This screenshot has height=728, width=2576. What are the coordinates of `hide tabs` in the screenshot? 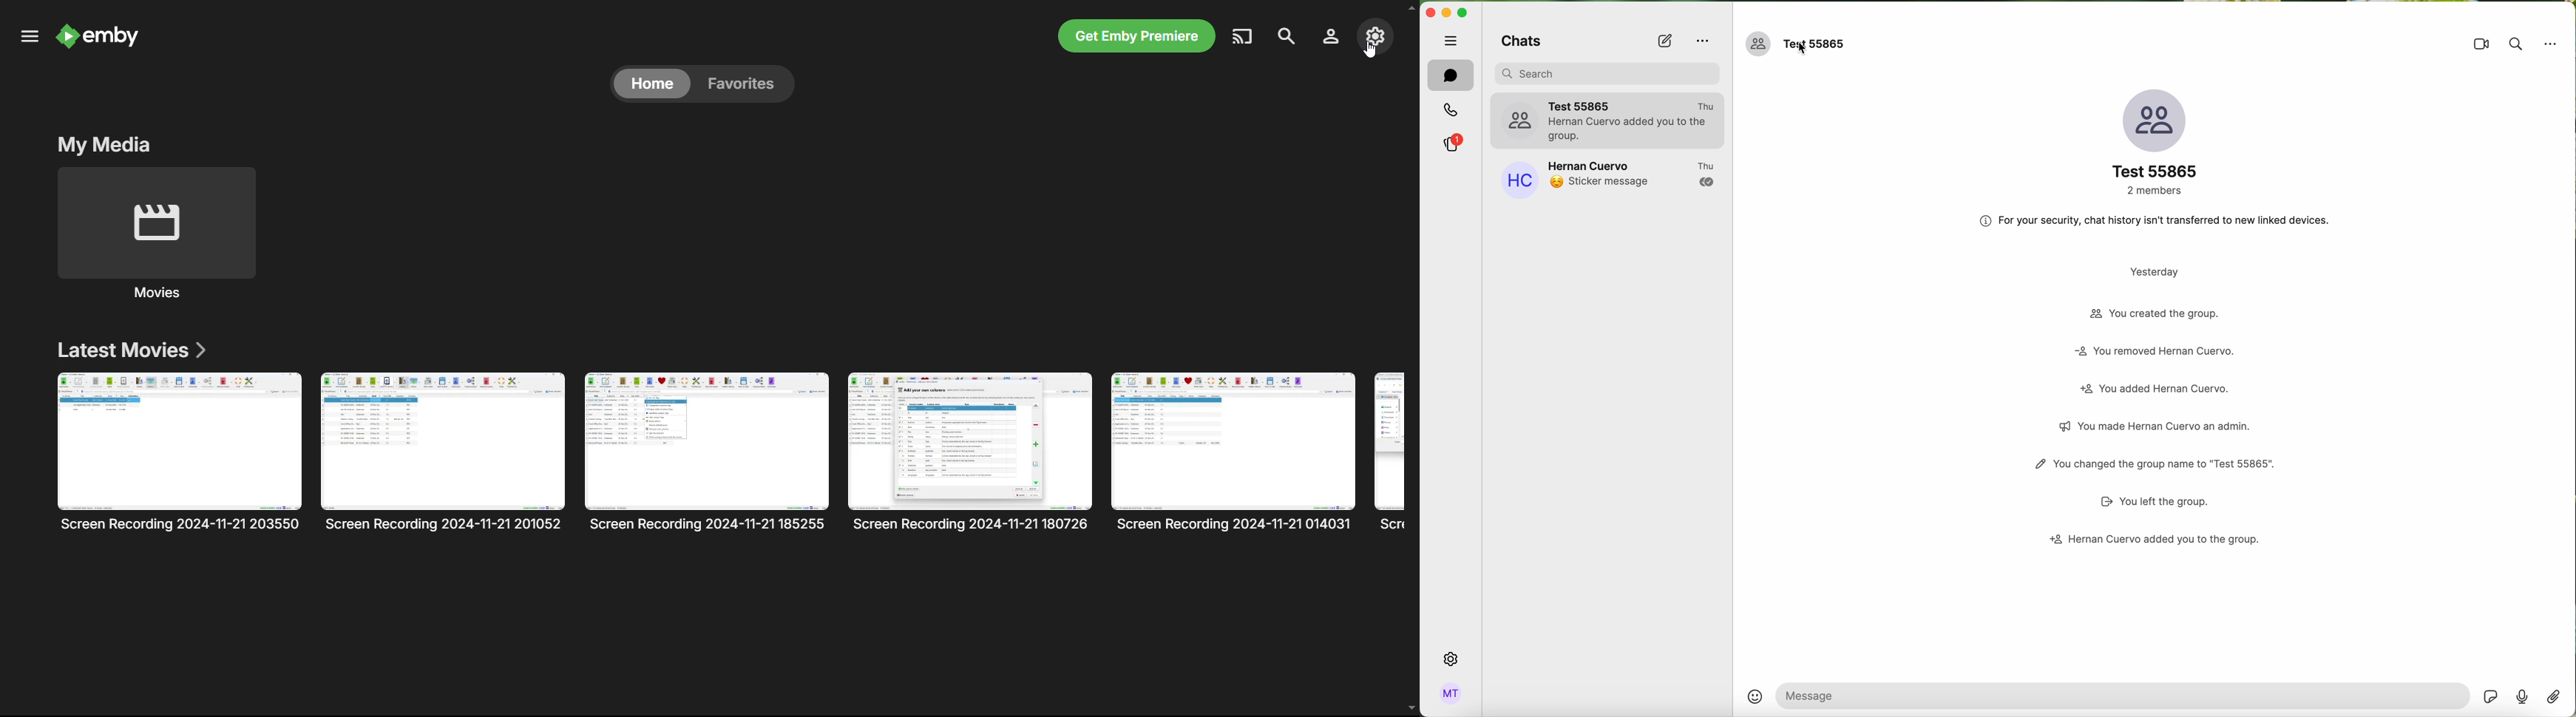 It's located at (1449, 40).